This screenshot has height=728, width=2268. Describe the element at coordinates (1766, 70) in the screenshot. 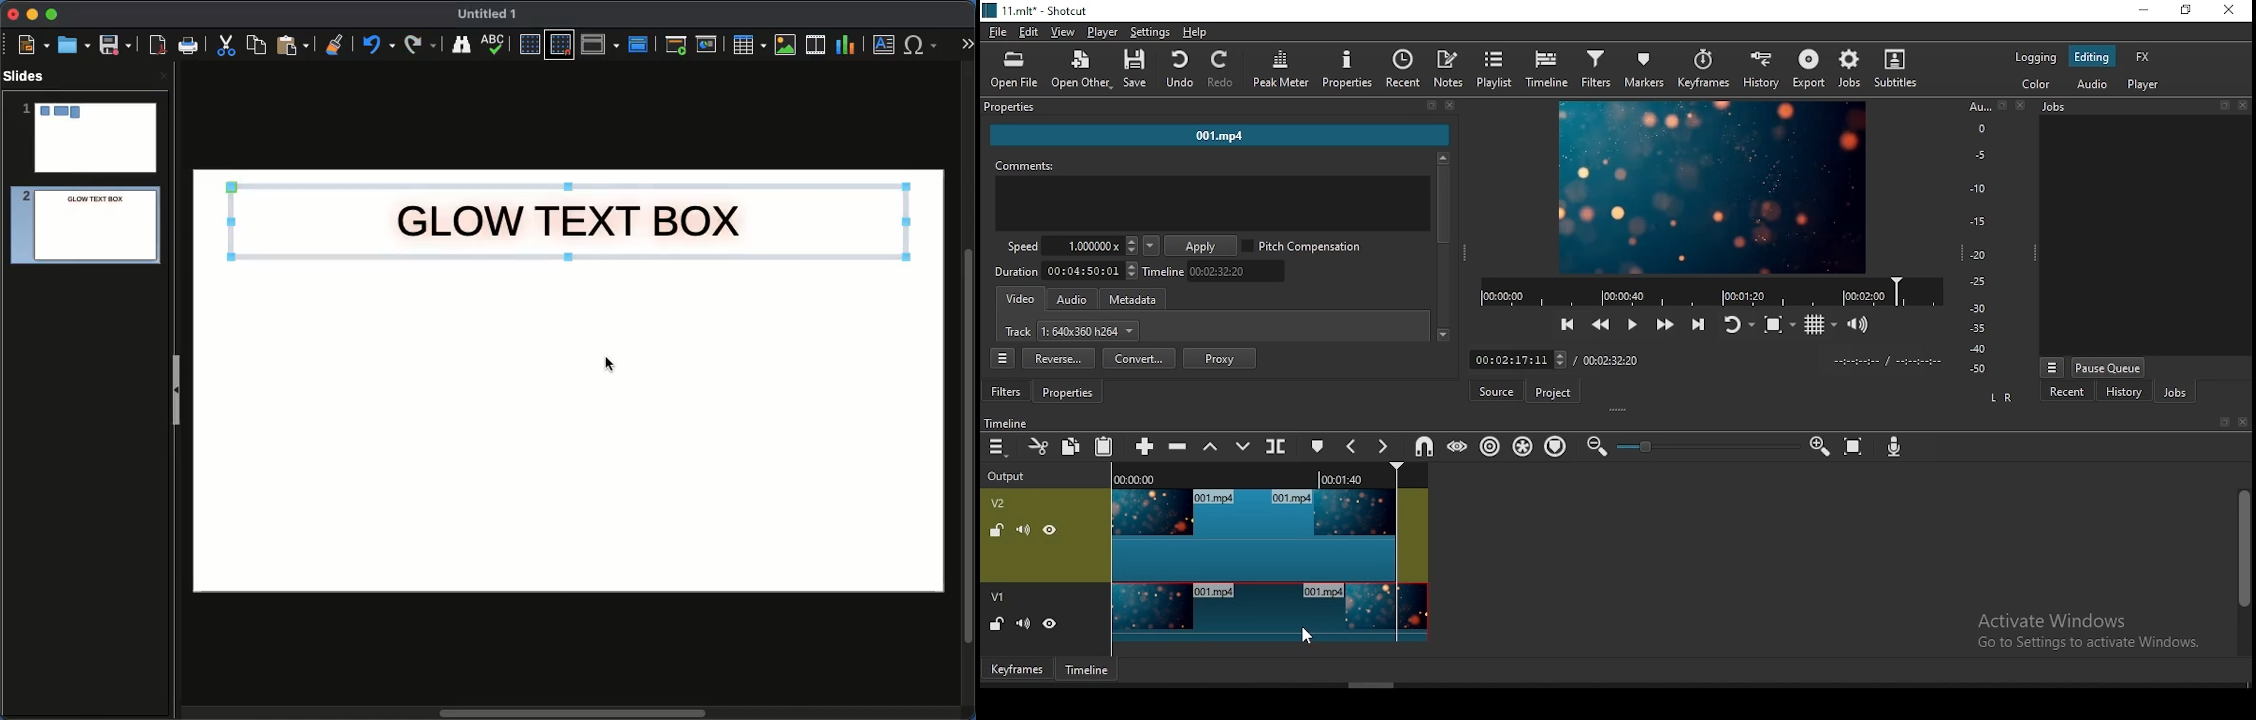

I see `history` at that location.